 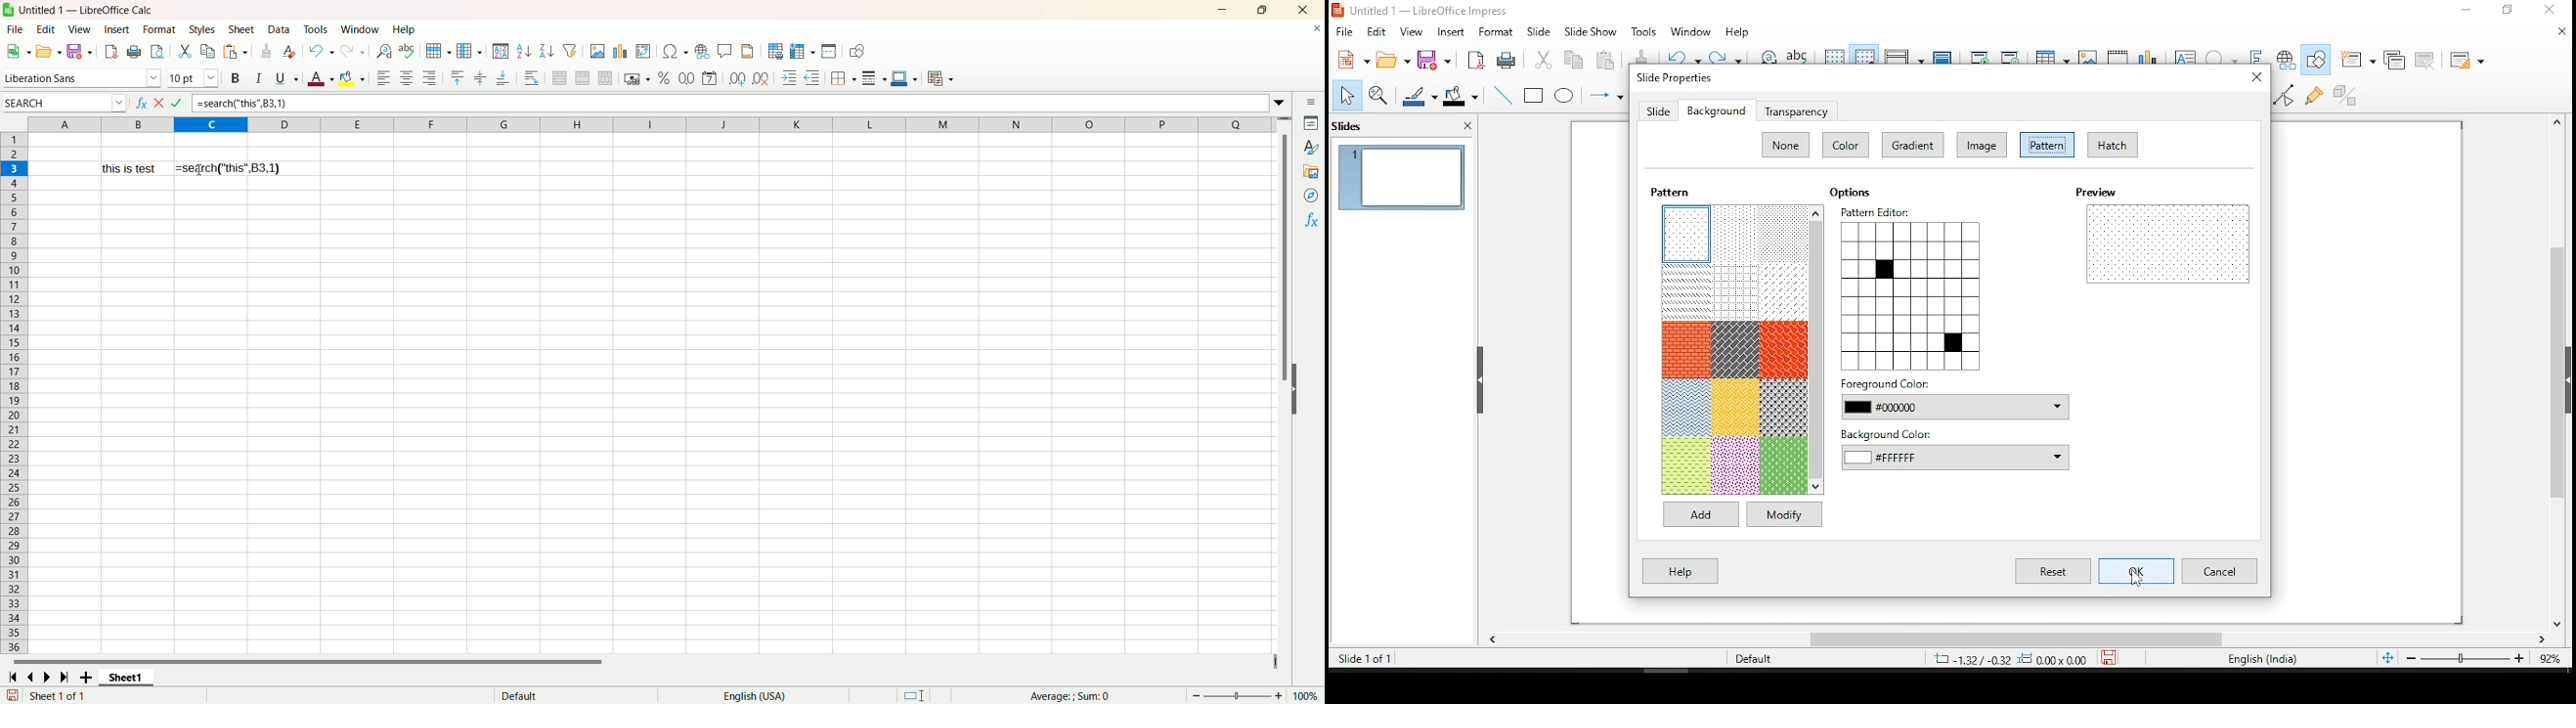 What do you see at coordinates (845, 77) in the screenshot?
I see `borders` at bounding box center [845, 77].